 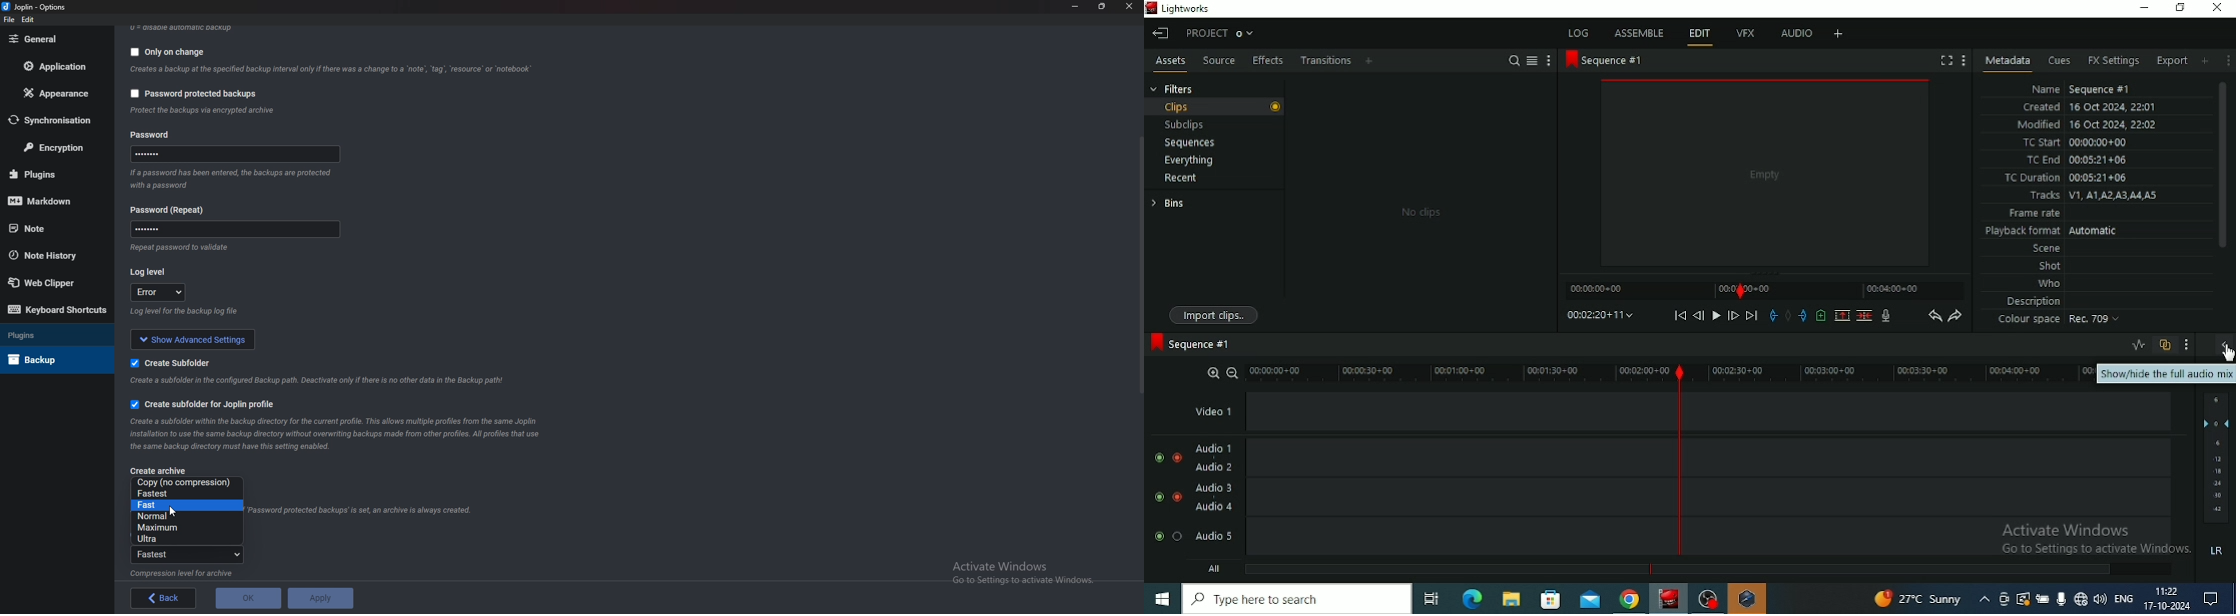 What do you see at coordinates (173, 528) in the screenshot?
I see `Maximum` at bounding box center [173, 528].